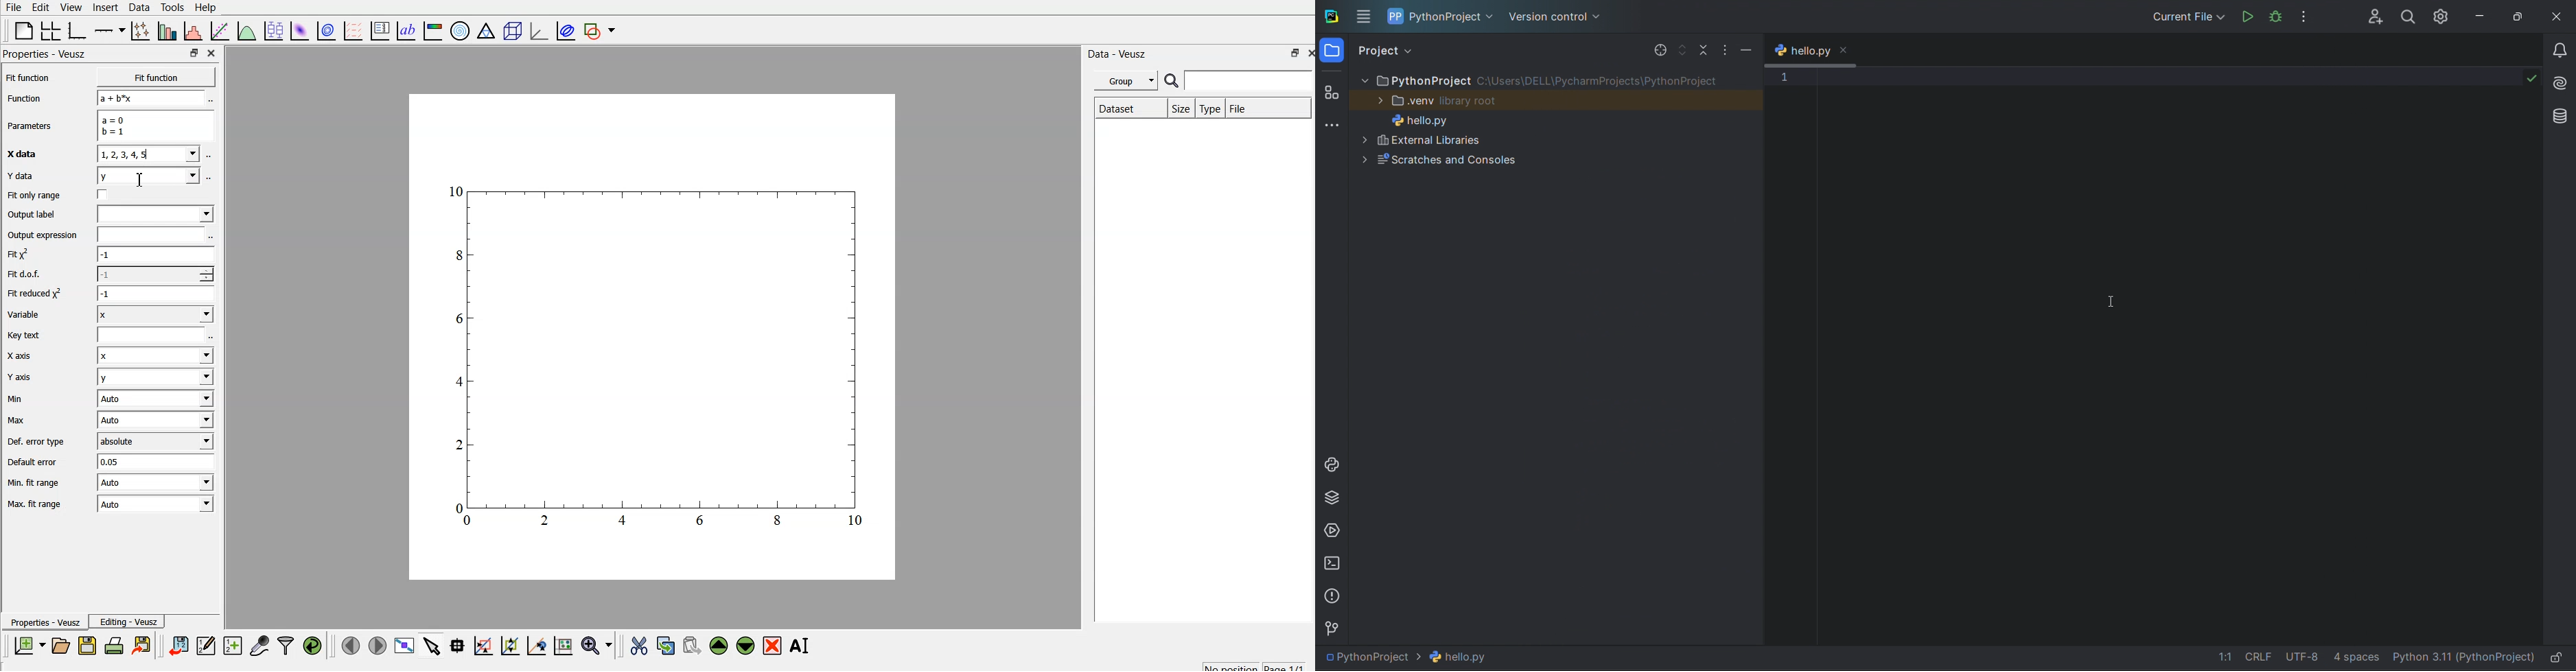 This screenshot has height=672, width=2576. What do you see at coordinates (154, 462) in the screenshot?
I see `0.05` at bounding box center [154, 462].